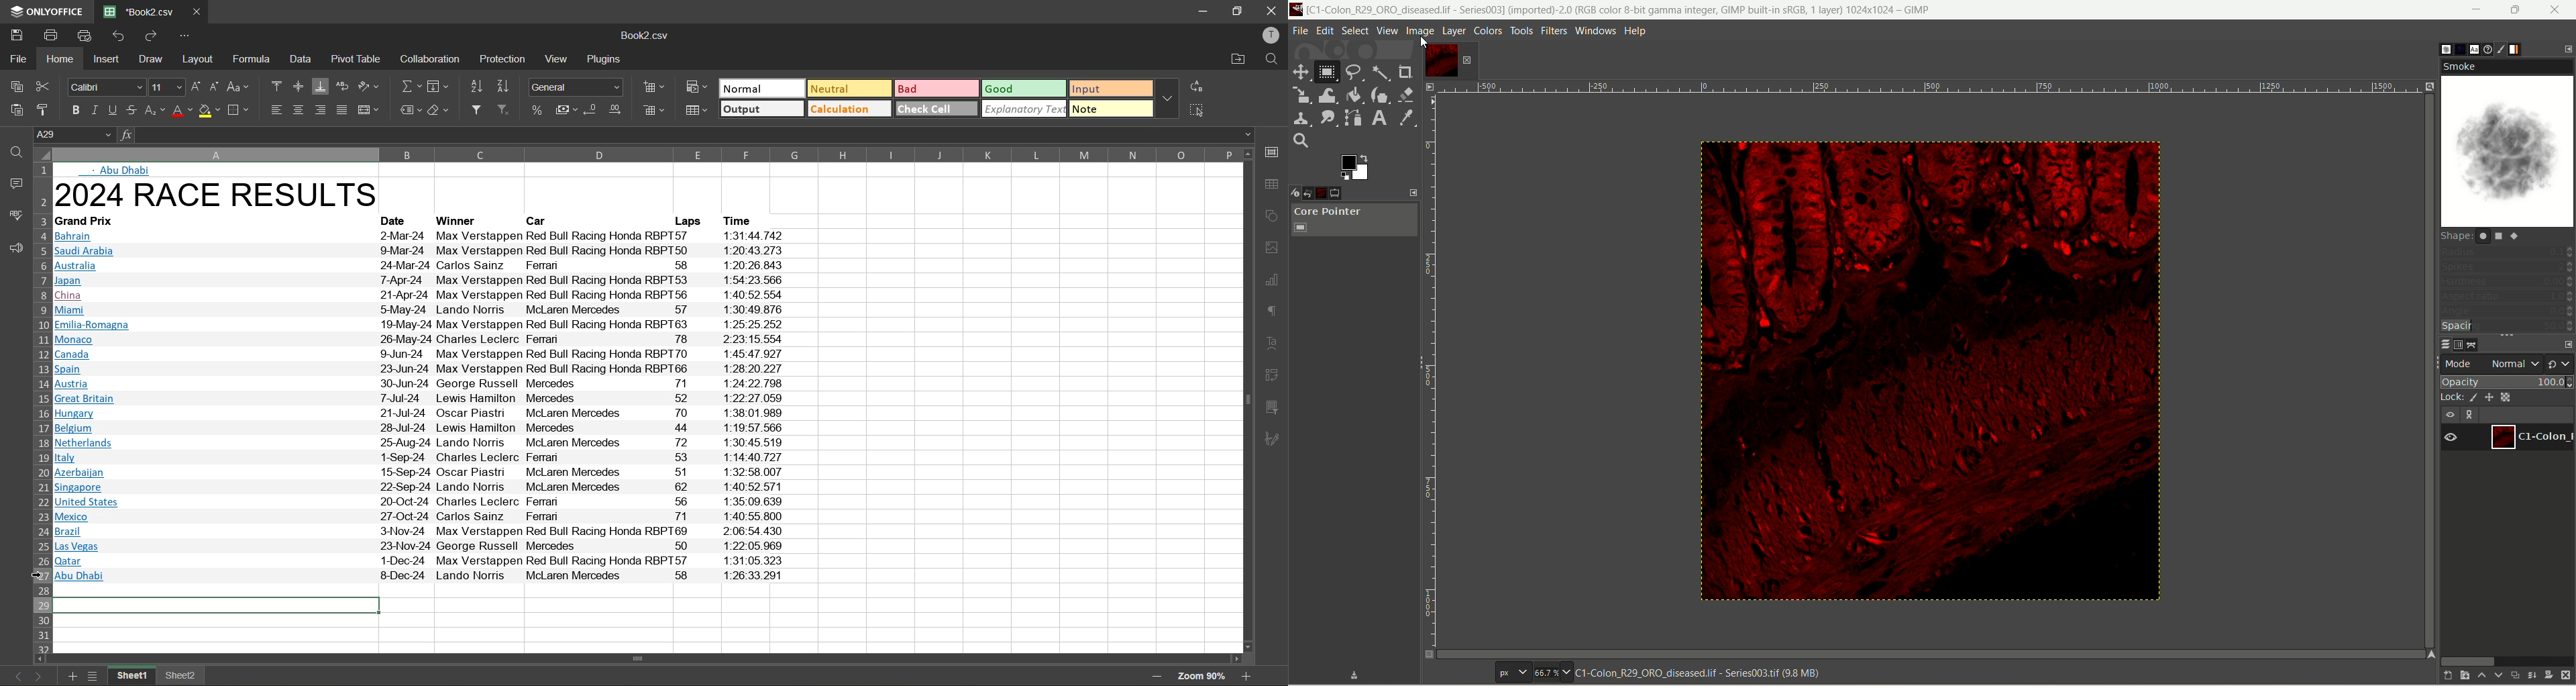 The width and height of the screenshot is (2576, 700). What do you see at coordinates (700, 113) in the screenshot?
I see `format as table` at bounding box center [700, 113].